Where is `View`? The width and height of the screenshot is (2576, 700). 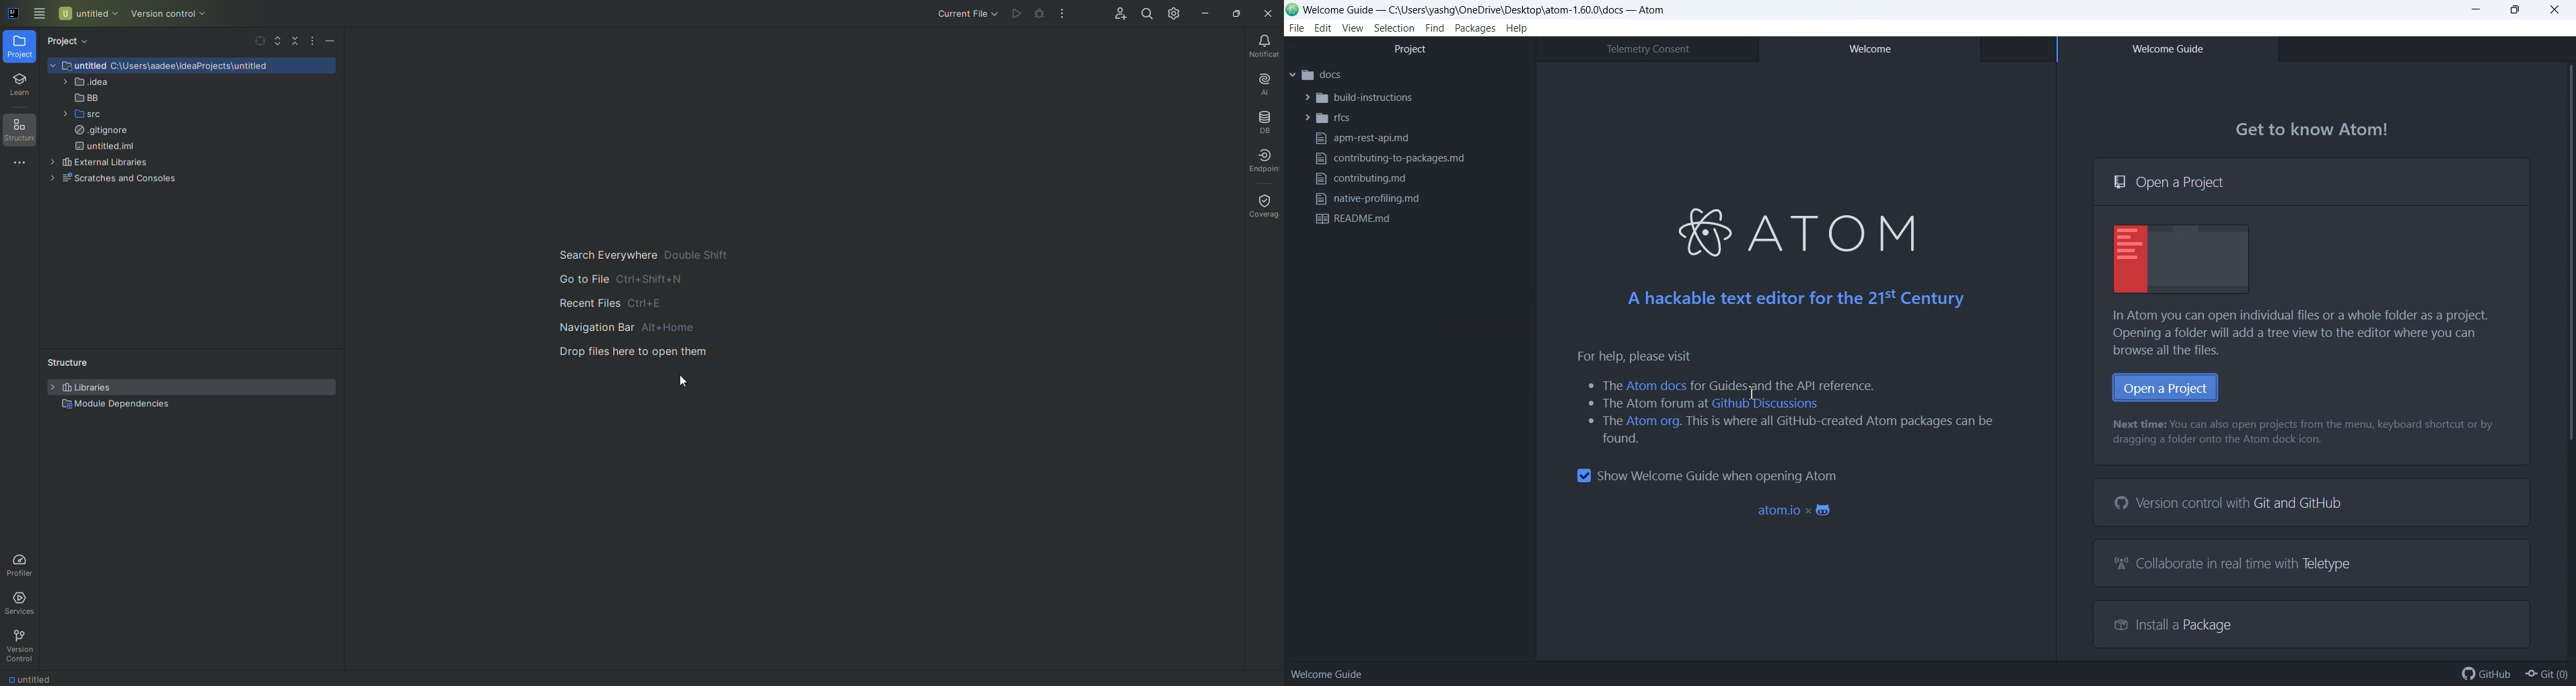
View is located at coordinates (1353, 28).